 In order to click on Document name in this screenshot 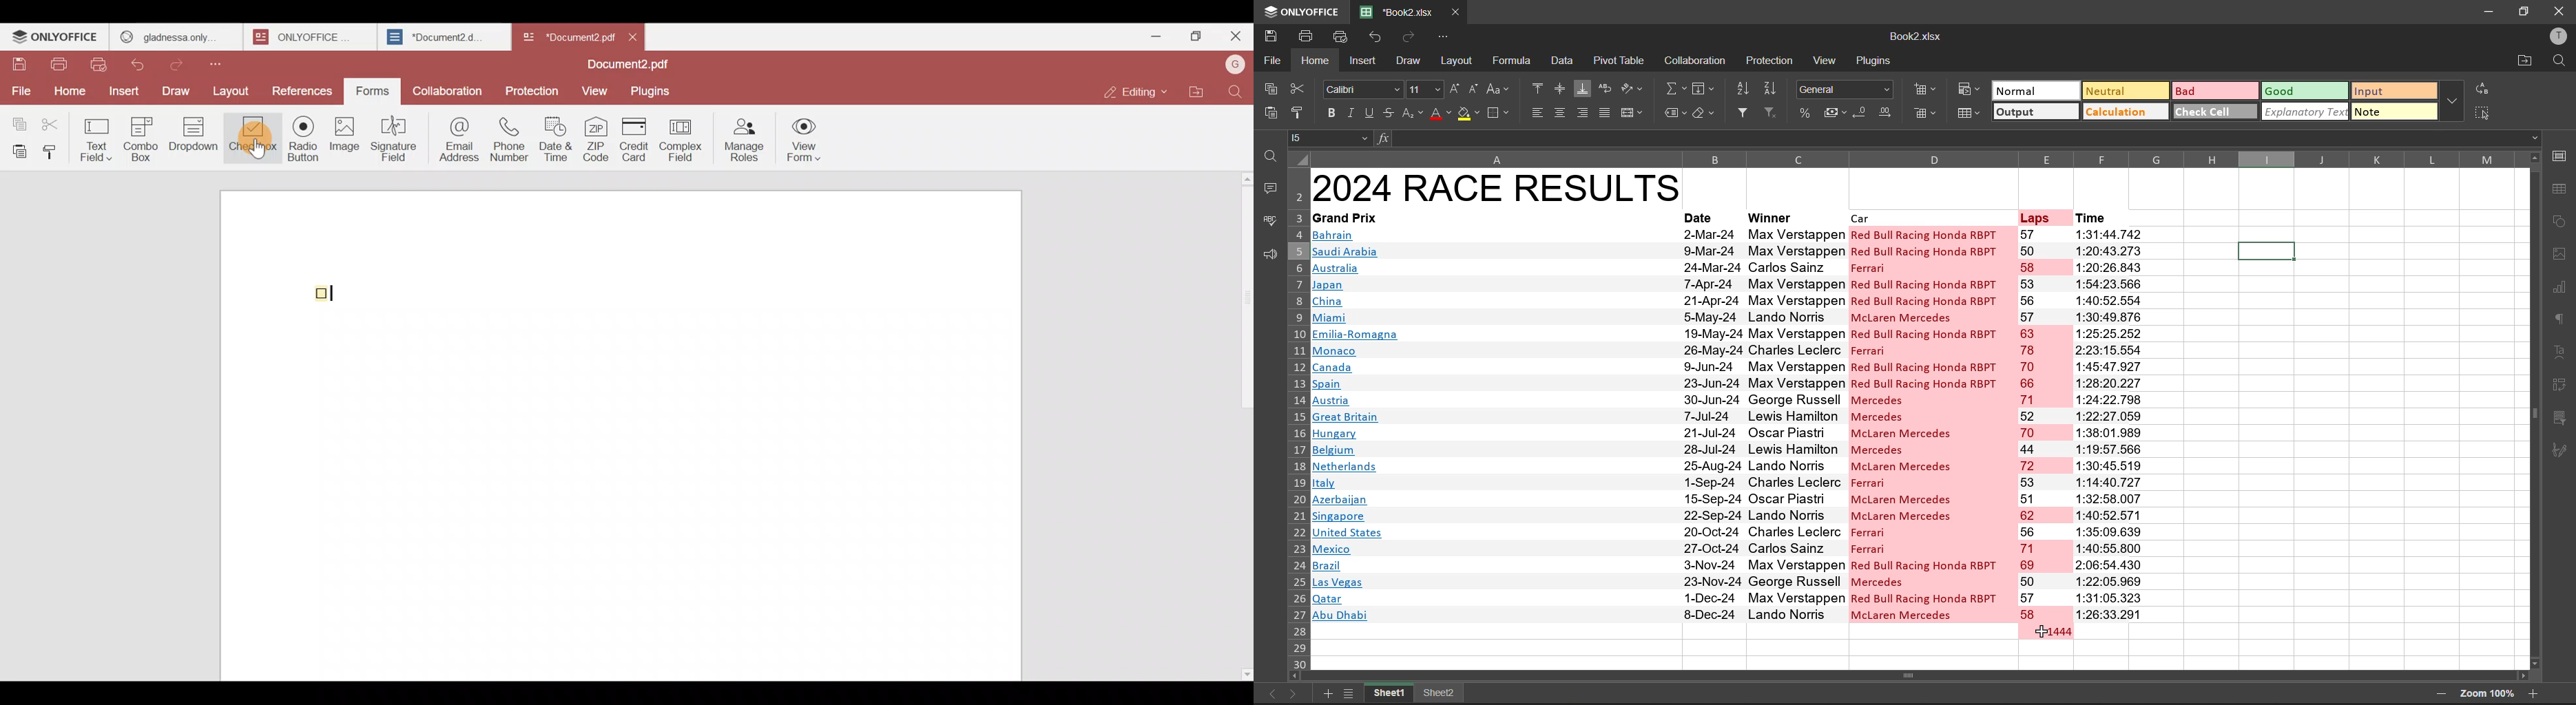, I will do `click(568, 34)`.